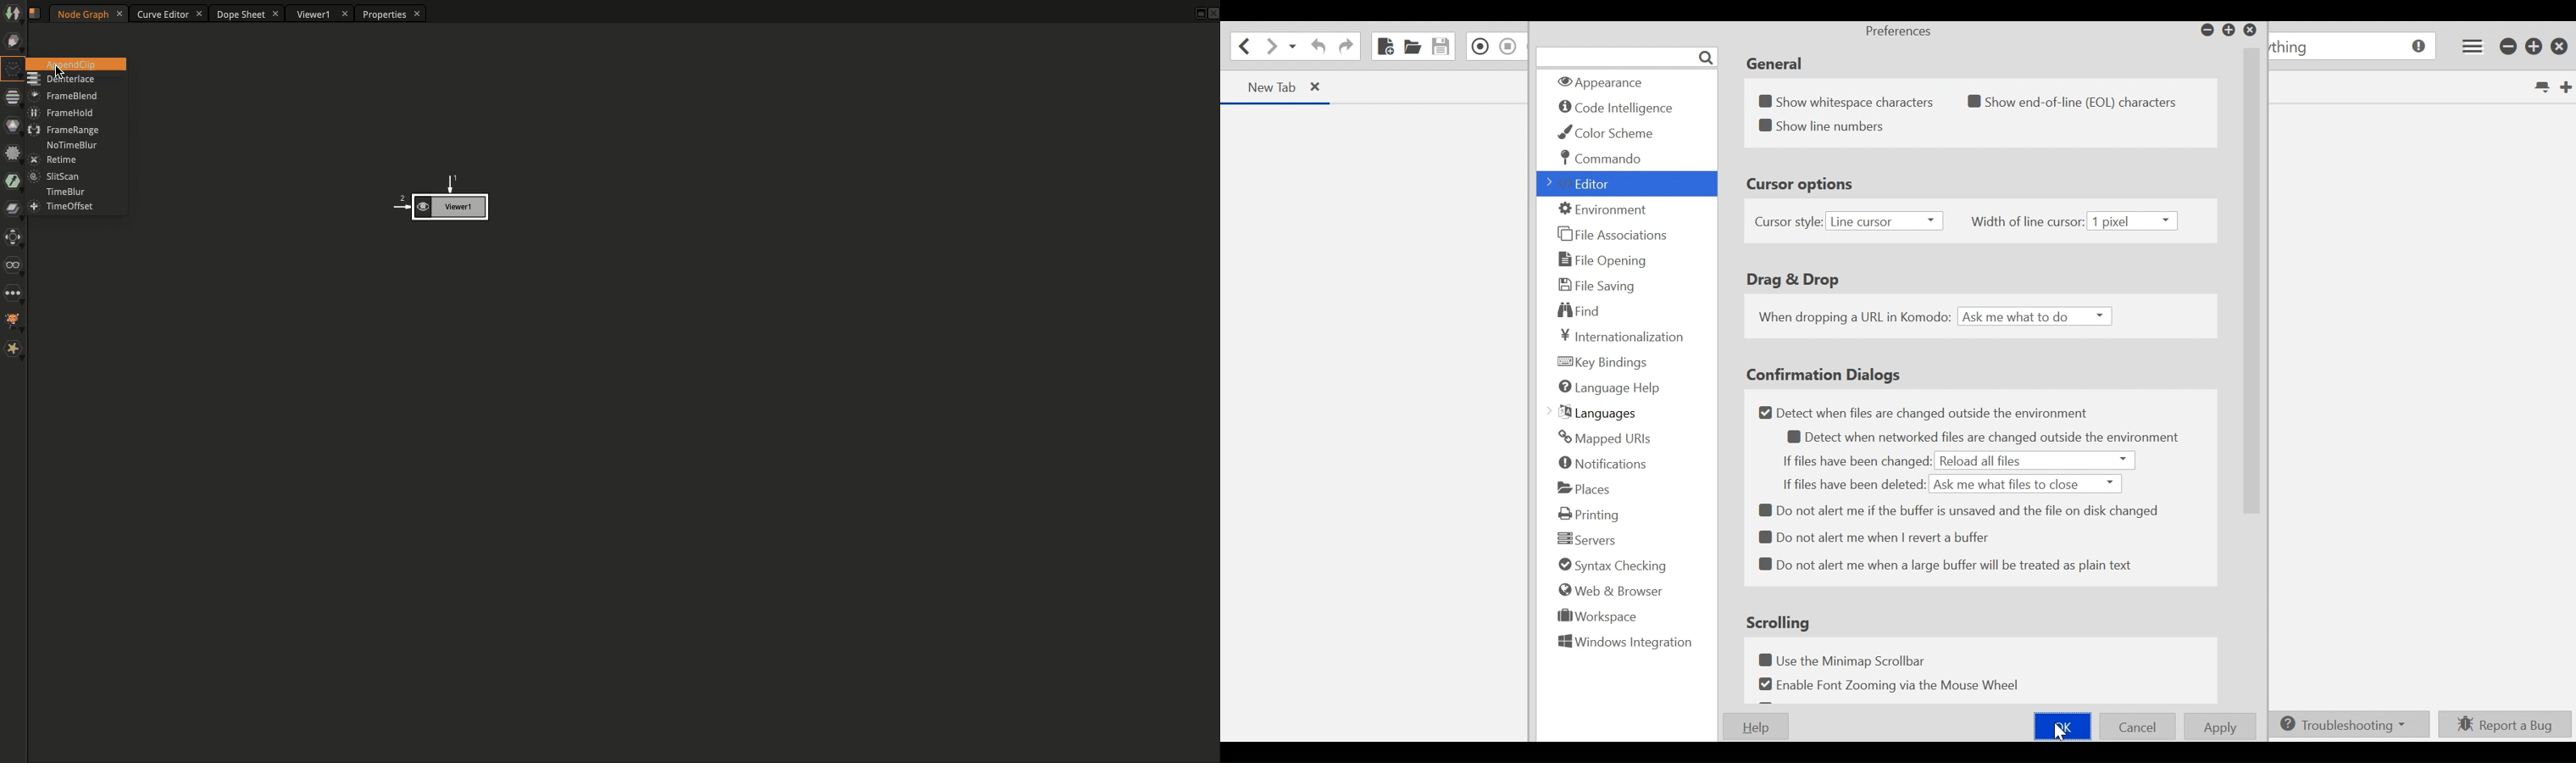  I want to click on Vertical Scroll bar, so click(2249, 288).